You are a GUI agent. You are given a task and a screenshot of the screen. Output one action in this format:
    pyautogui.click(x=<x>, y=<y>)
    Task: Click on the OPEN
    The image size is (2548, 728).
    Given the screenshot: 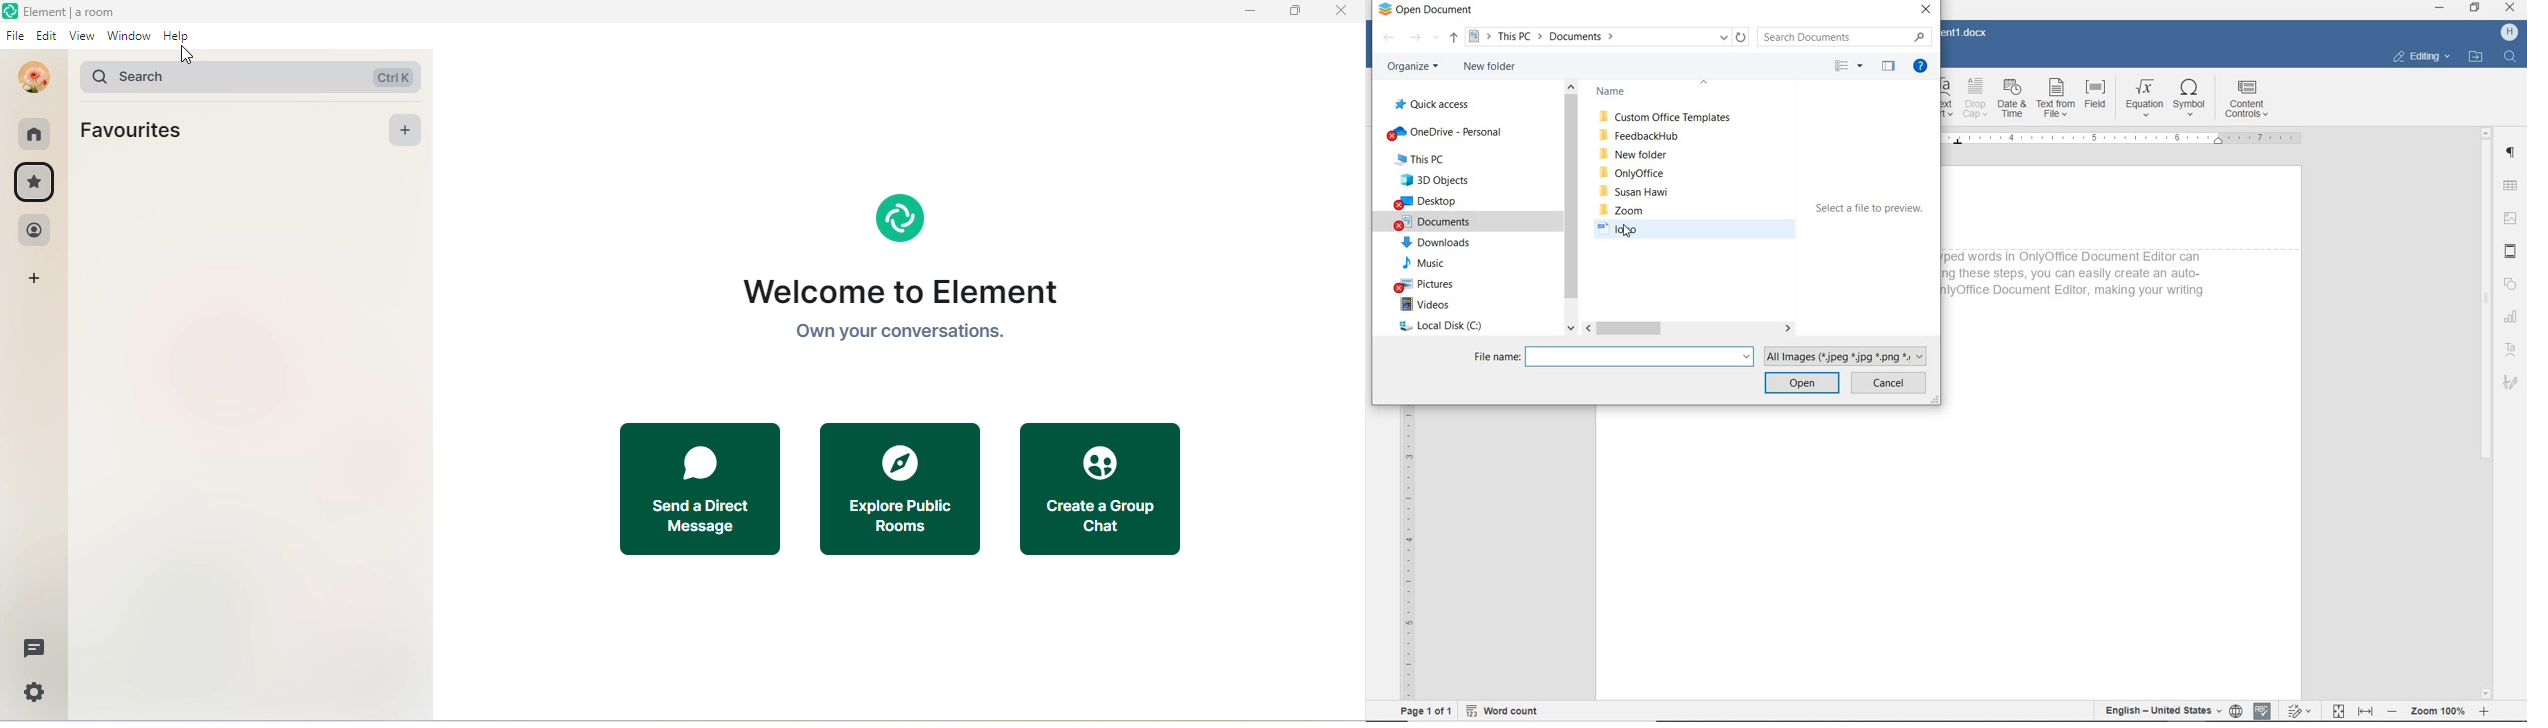 What is the action you would take?
    pyautogui.click(x=1804, y=385)
    